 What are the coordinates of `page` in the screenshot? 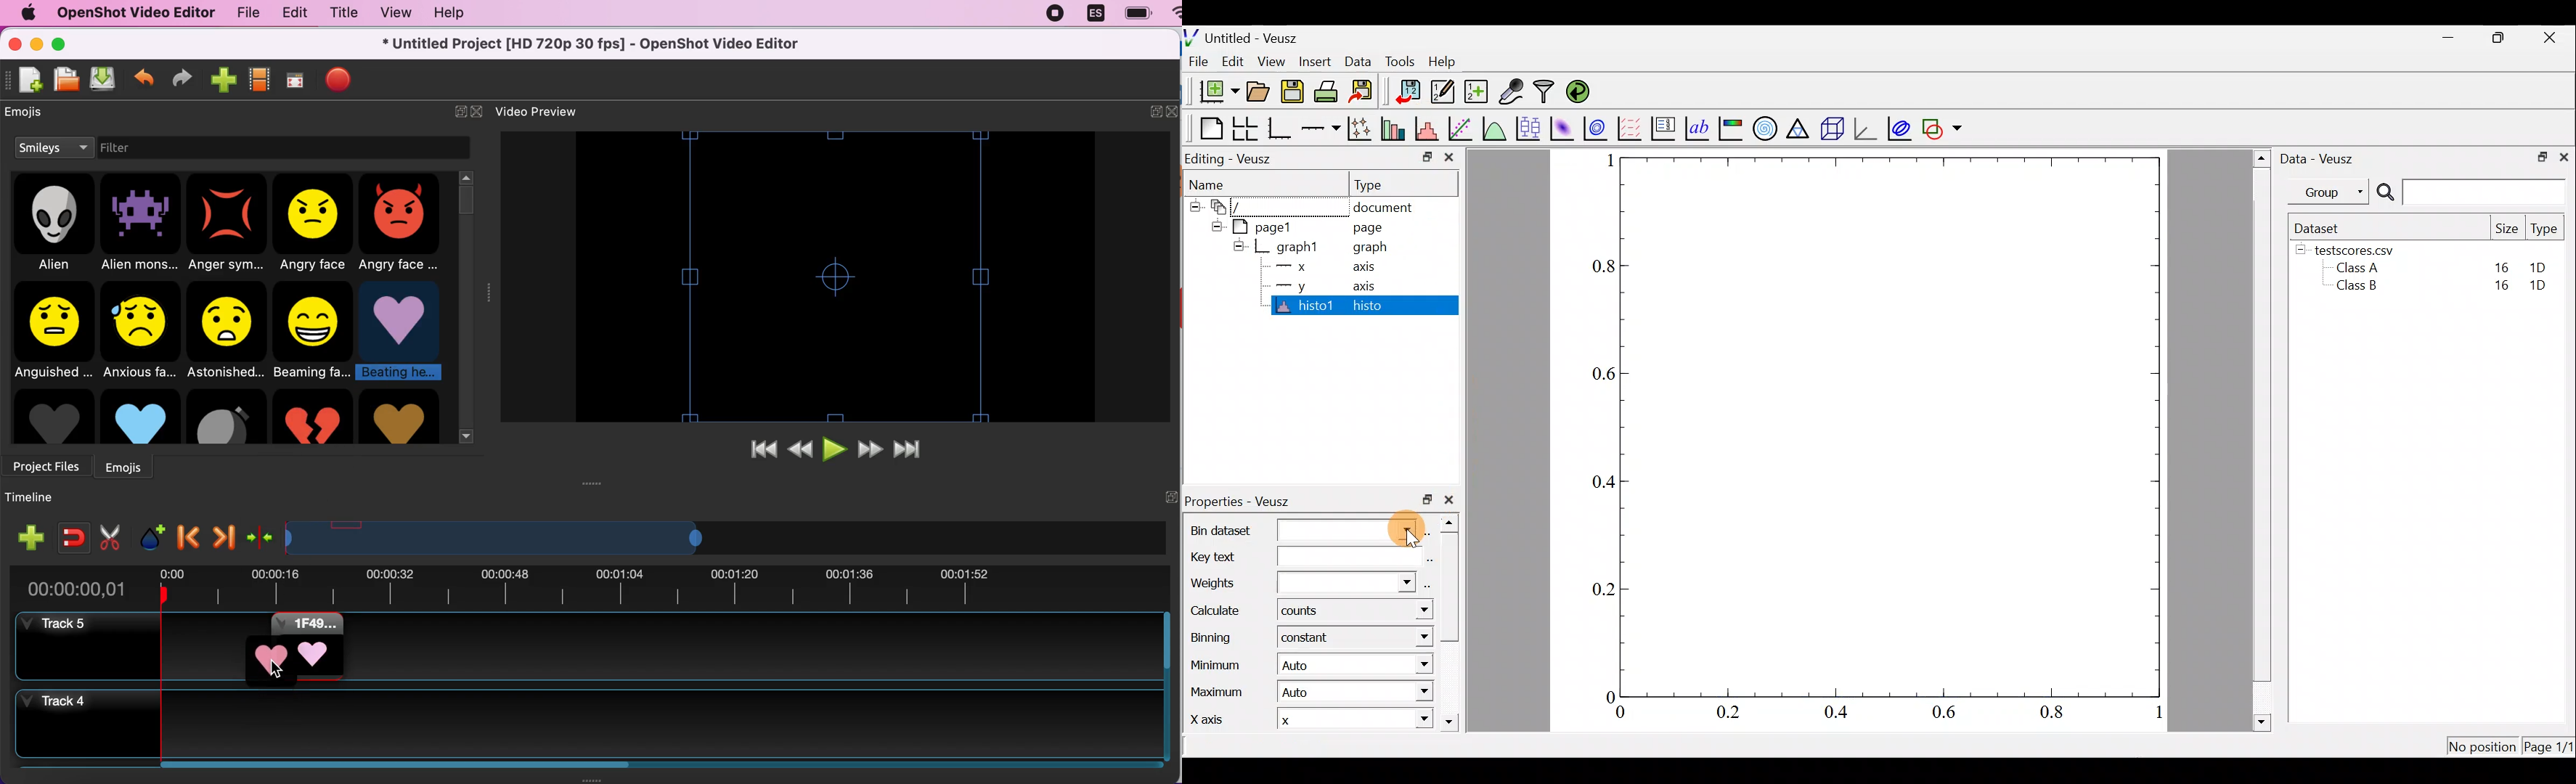 It's located at (1377, 229).